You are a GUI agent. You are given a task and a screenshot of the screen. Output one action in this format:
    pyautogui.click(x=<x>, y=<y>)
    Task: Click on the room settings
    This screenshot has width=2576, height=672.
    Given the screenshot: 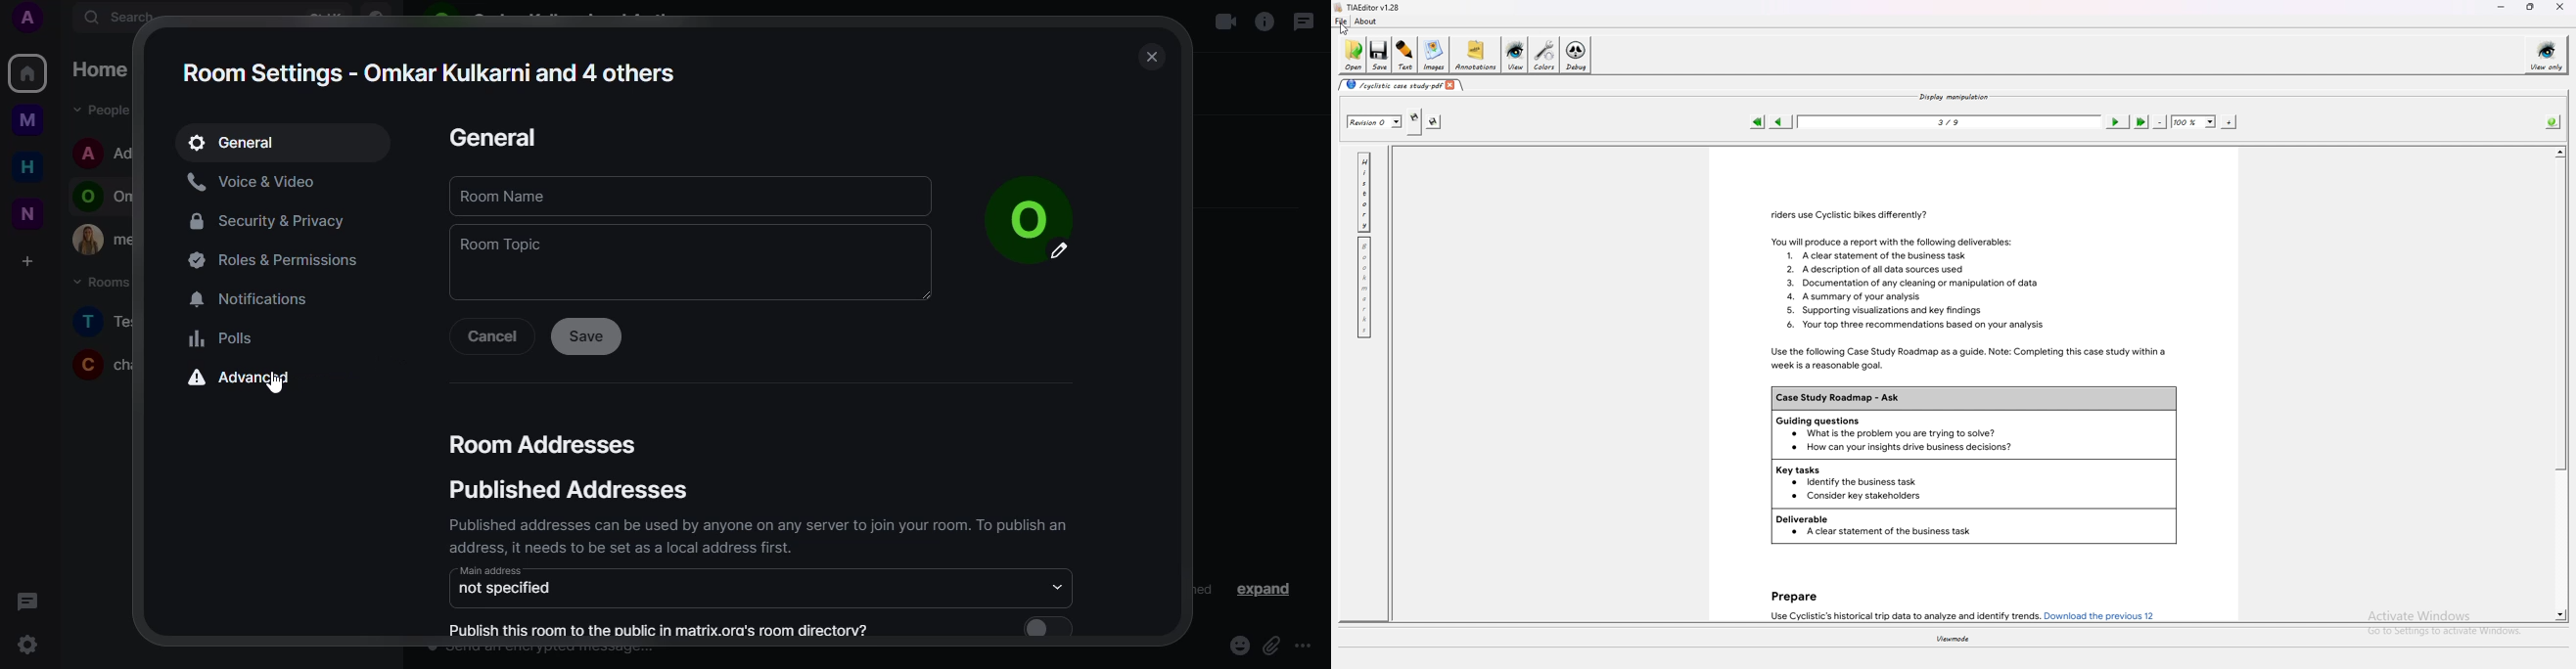 What is the action you would take?
    pyautogui.click(x=433, y=68)
    